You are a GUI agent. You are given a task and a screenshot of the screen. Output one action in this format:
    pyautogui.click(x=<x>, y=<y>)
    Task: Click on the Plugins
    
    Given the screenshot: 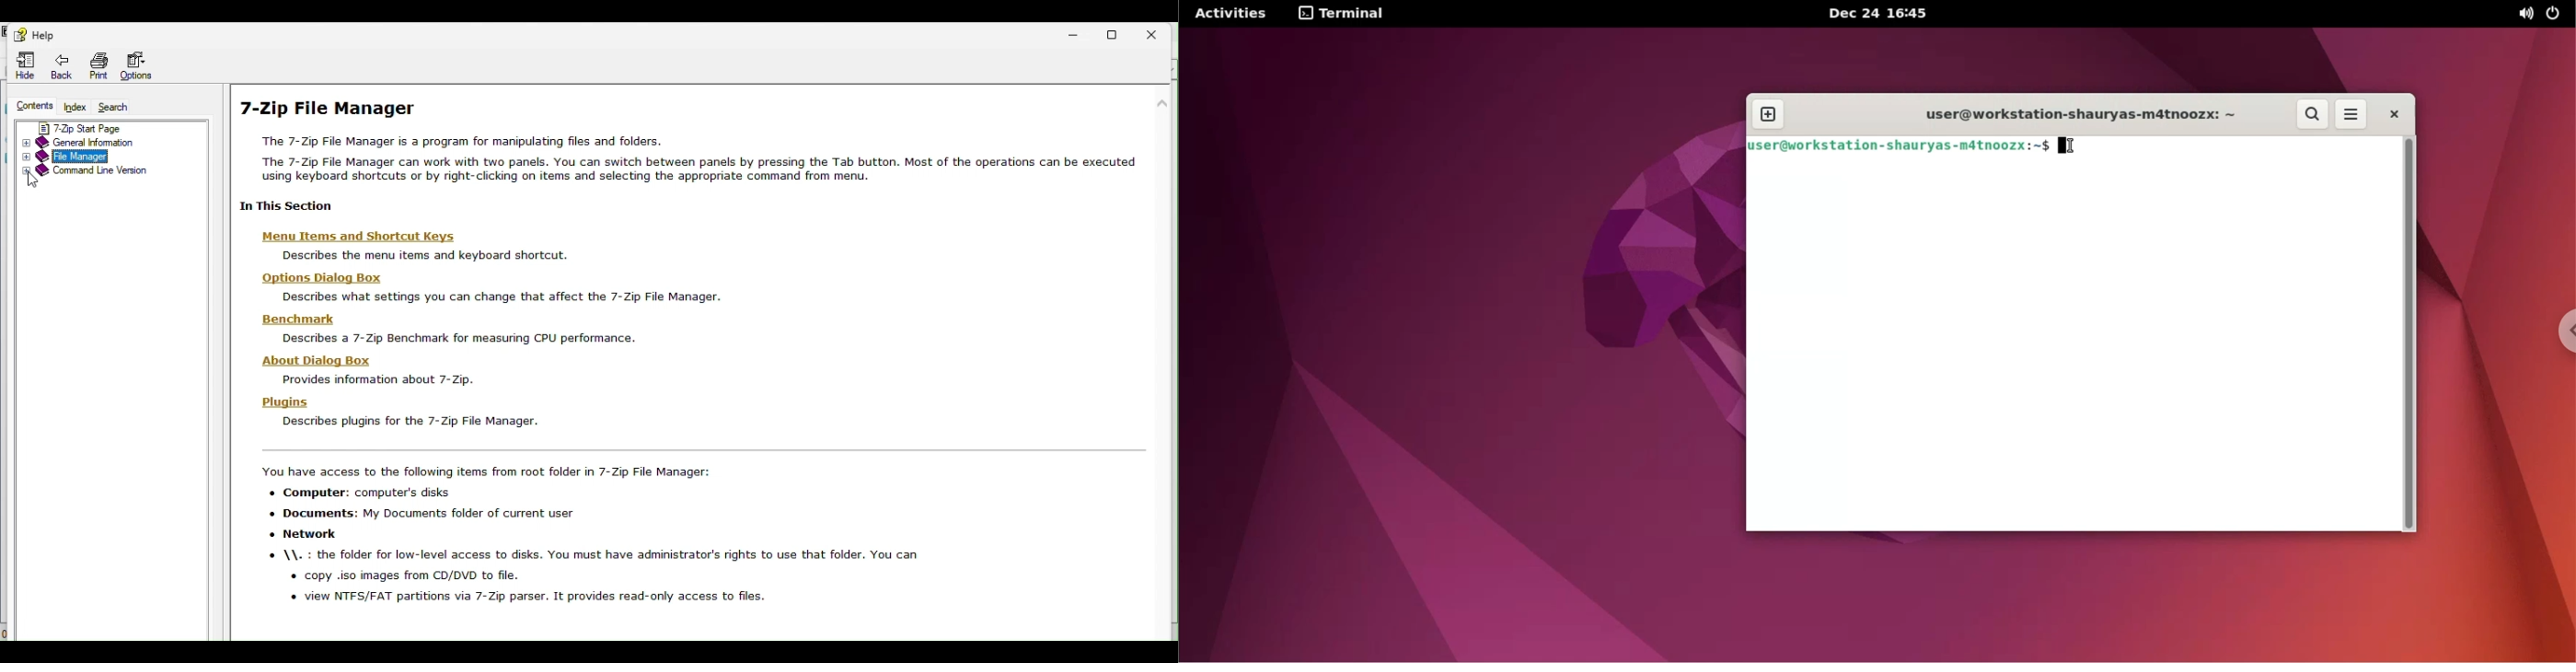 What is the action you would take?
    pyautogui.click(x=283, y=401)
    